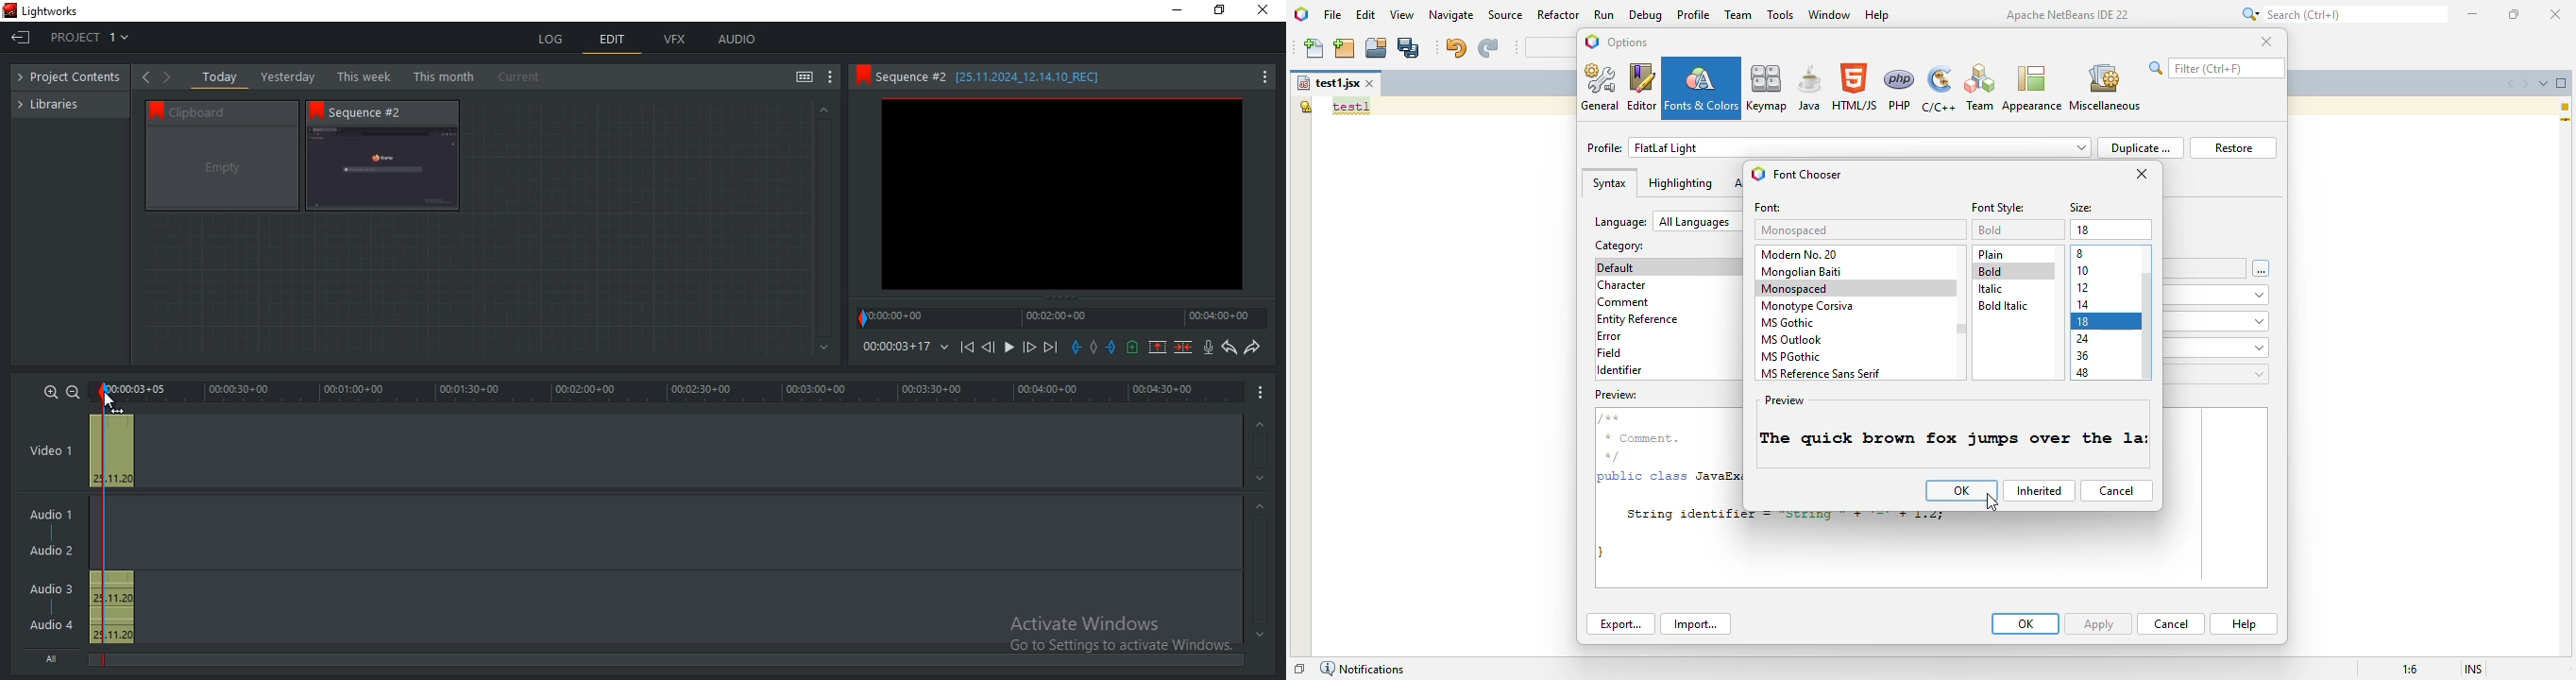  What do you see at coordinates (1258, 426) in the screenshot?
I see `Greyed out up arrow` at bounding box center [1258, 426].